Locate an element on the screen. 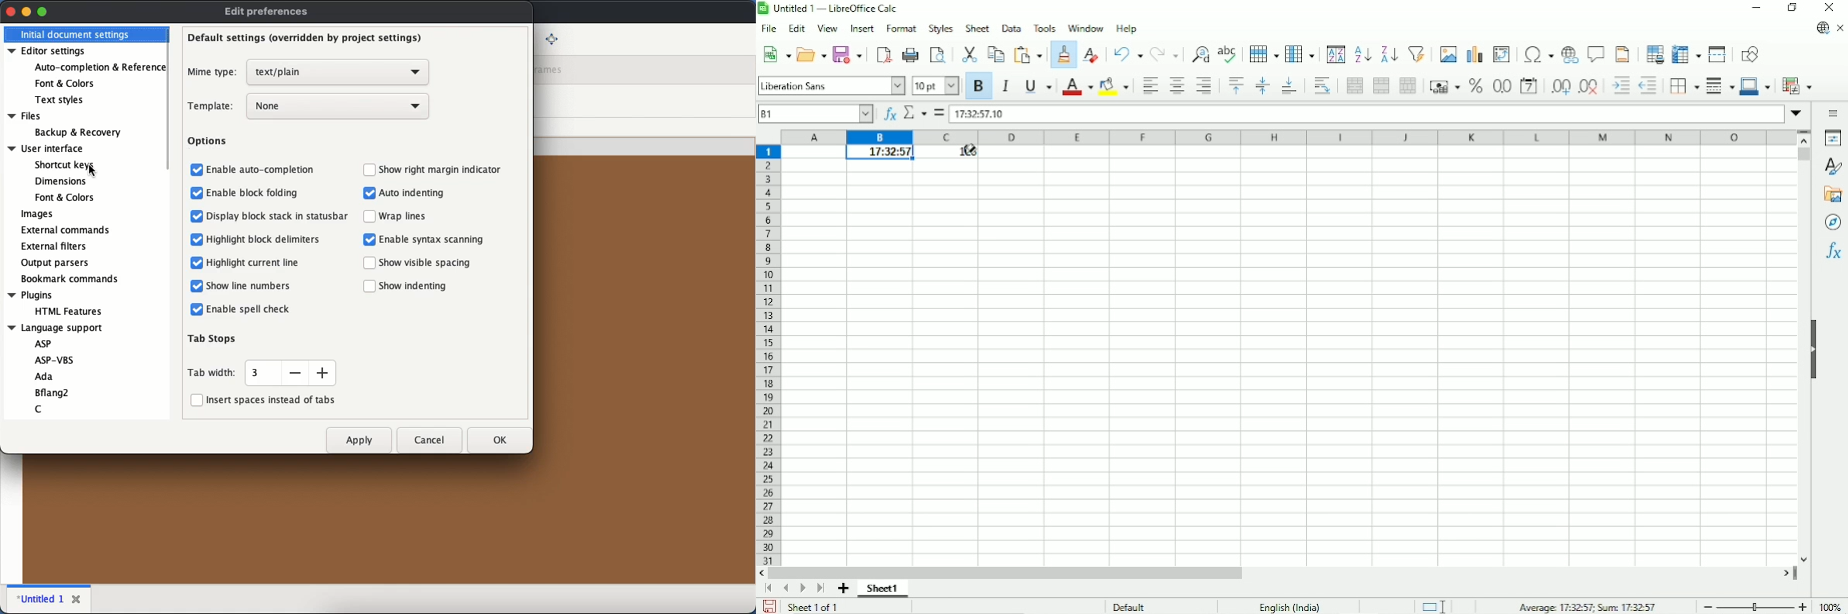 Image resolution: width=1848 pixels, height=616 pixels. Scroll to previous sheet is located at coordinates (785, 589).